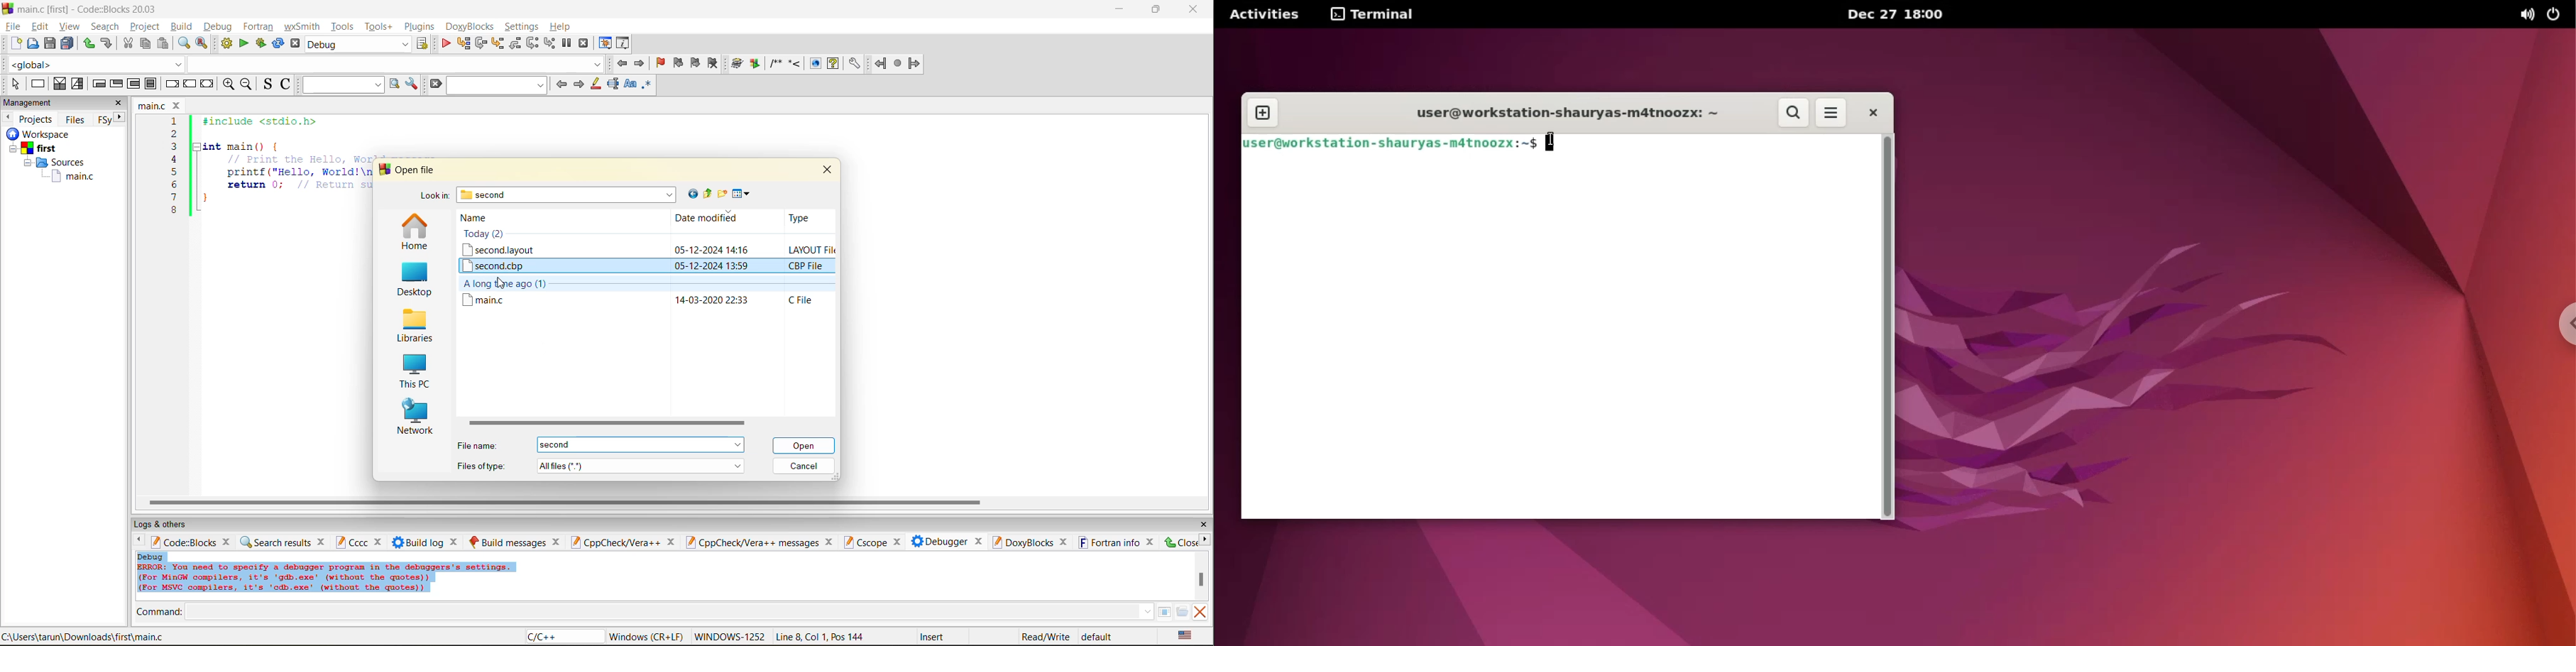  What do you see at coordinates (169, 524) in the screenshot?
I see `logs and others` at bounding box center [169, 524].